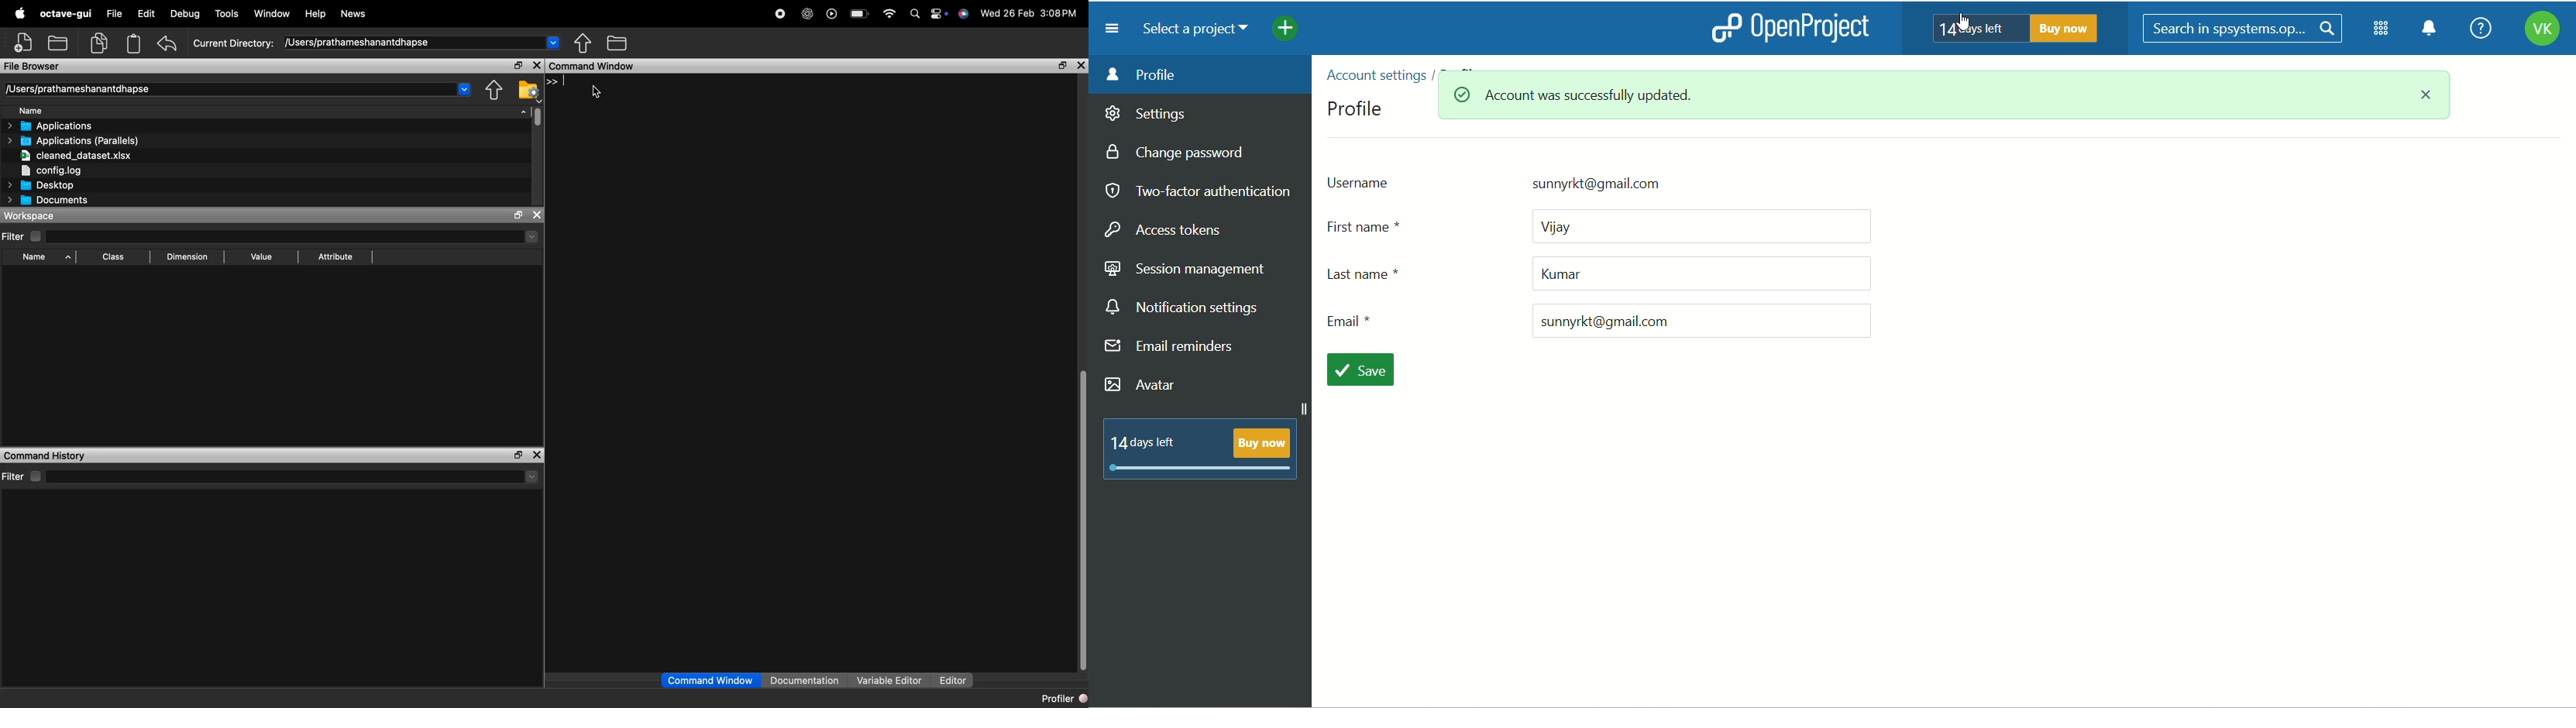 This screenshot has width=2576, height=728. I want to click on Name , so click(44, 258).